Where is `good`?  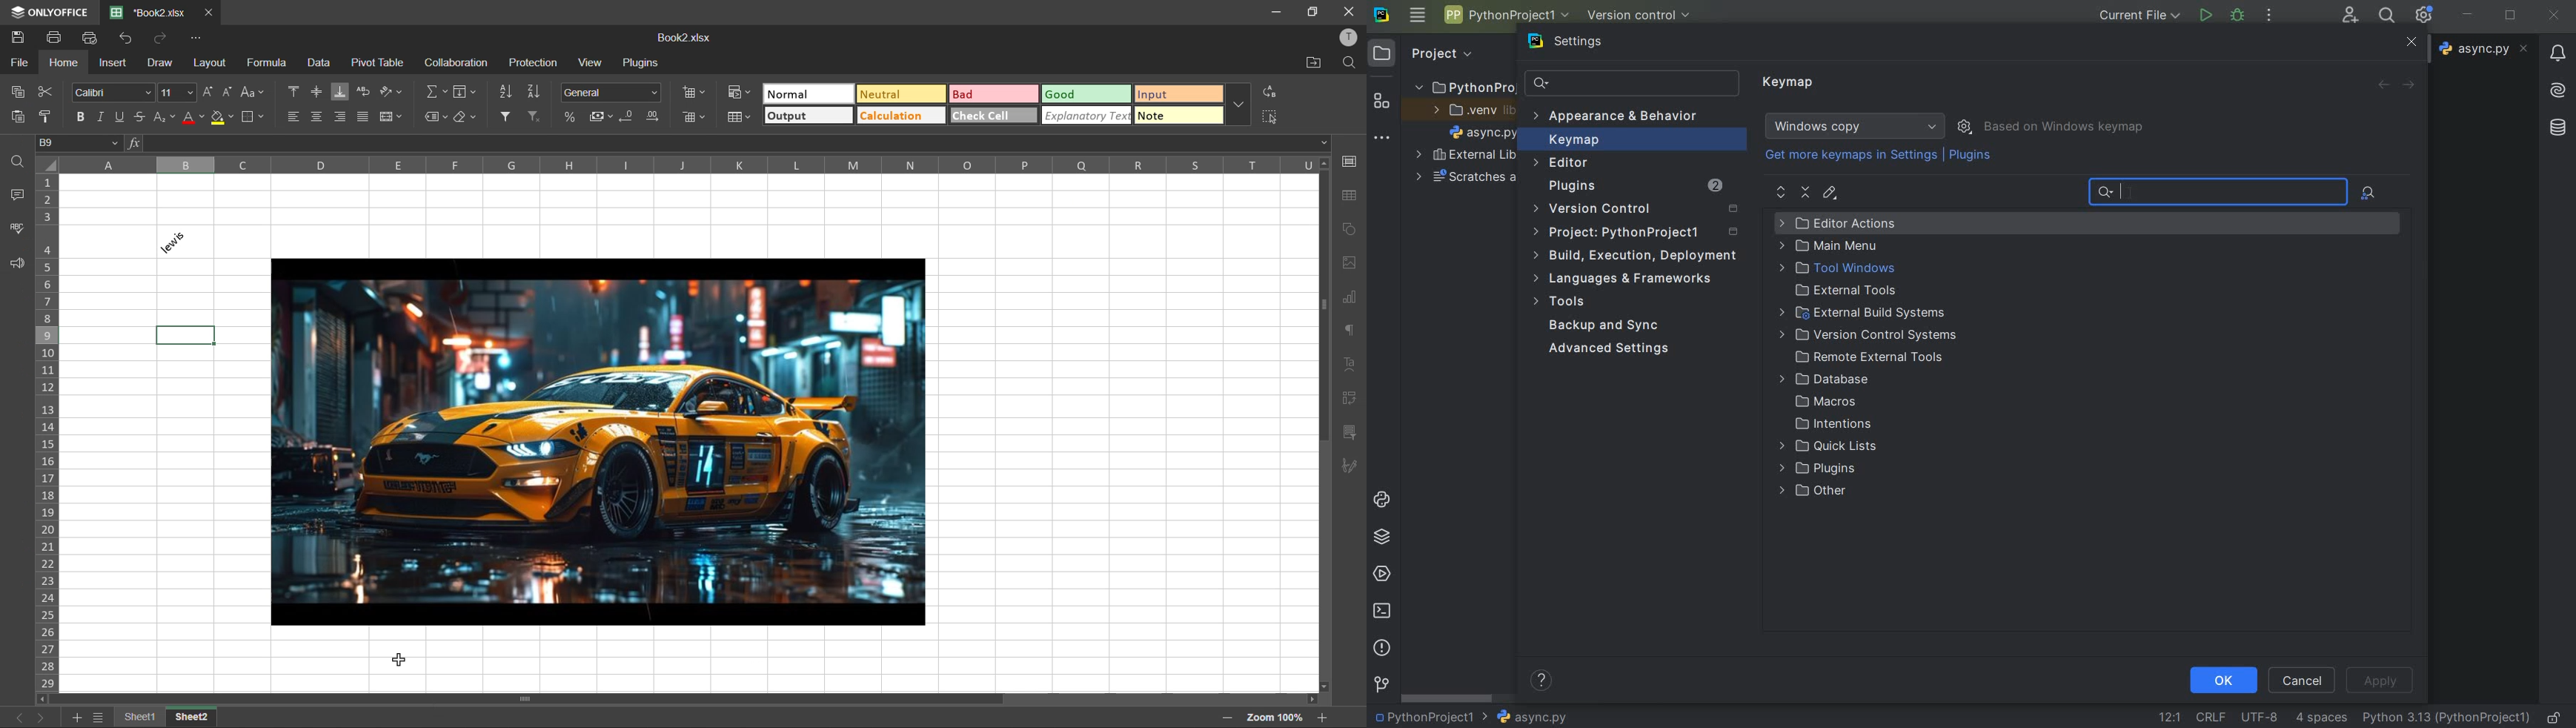 good is located at coordinates (1087, 94).